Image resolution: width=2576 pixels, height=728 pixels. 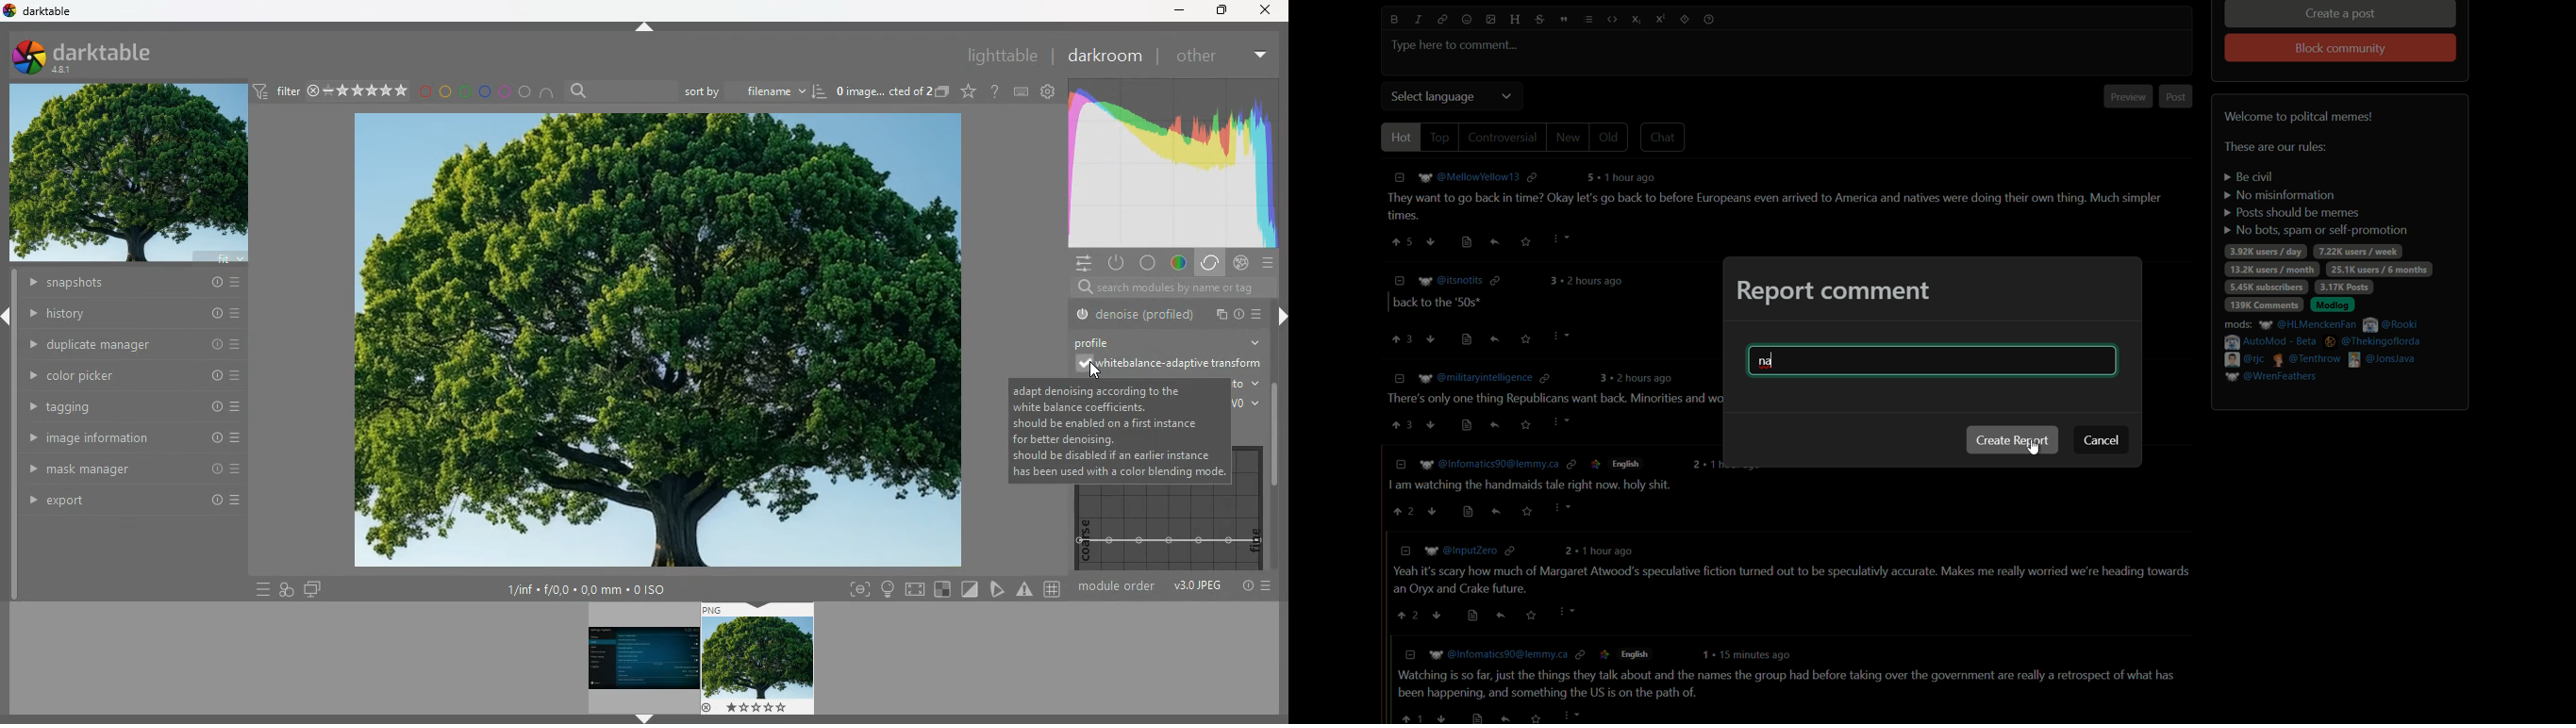 I want to click on duplicate manager, so click(x=139, y=344).